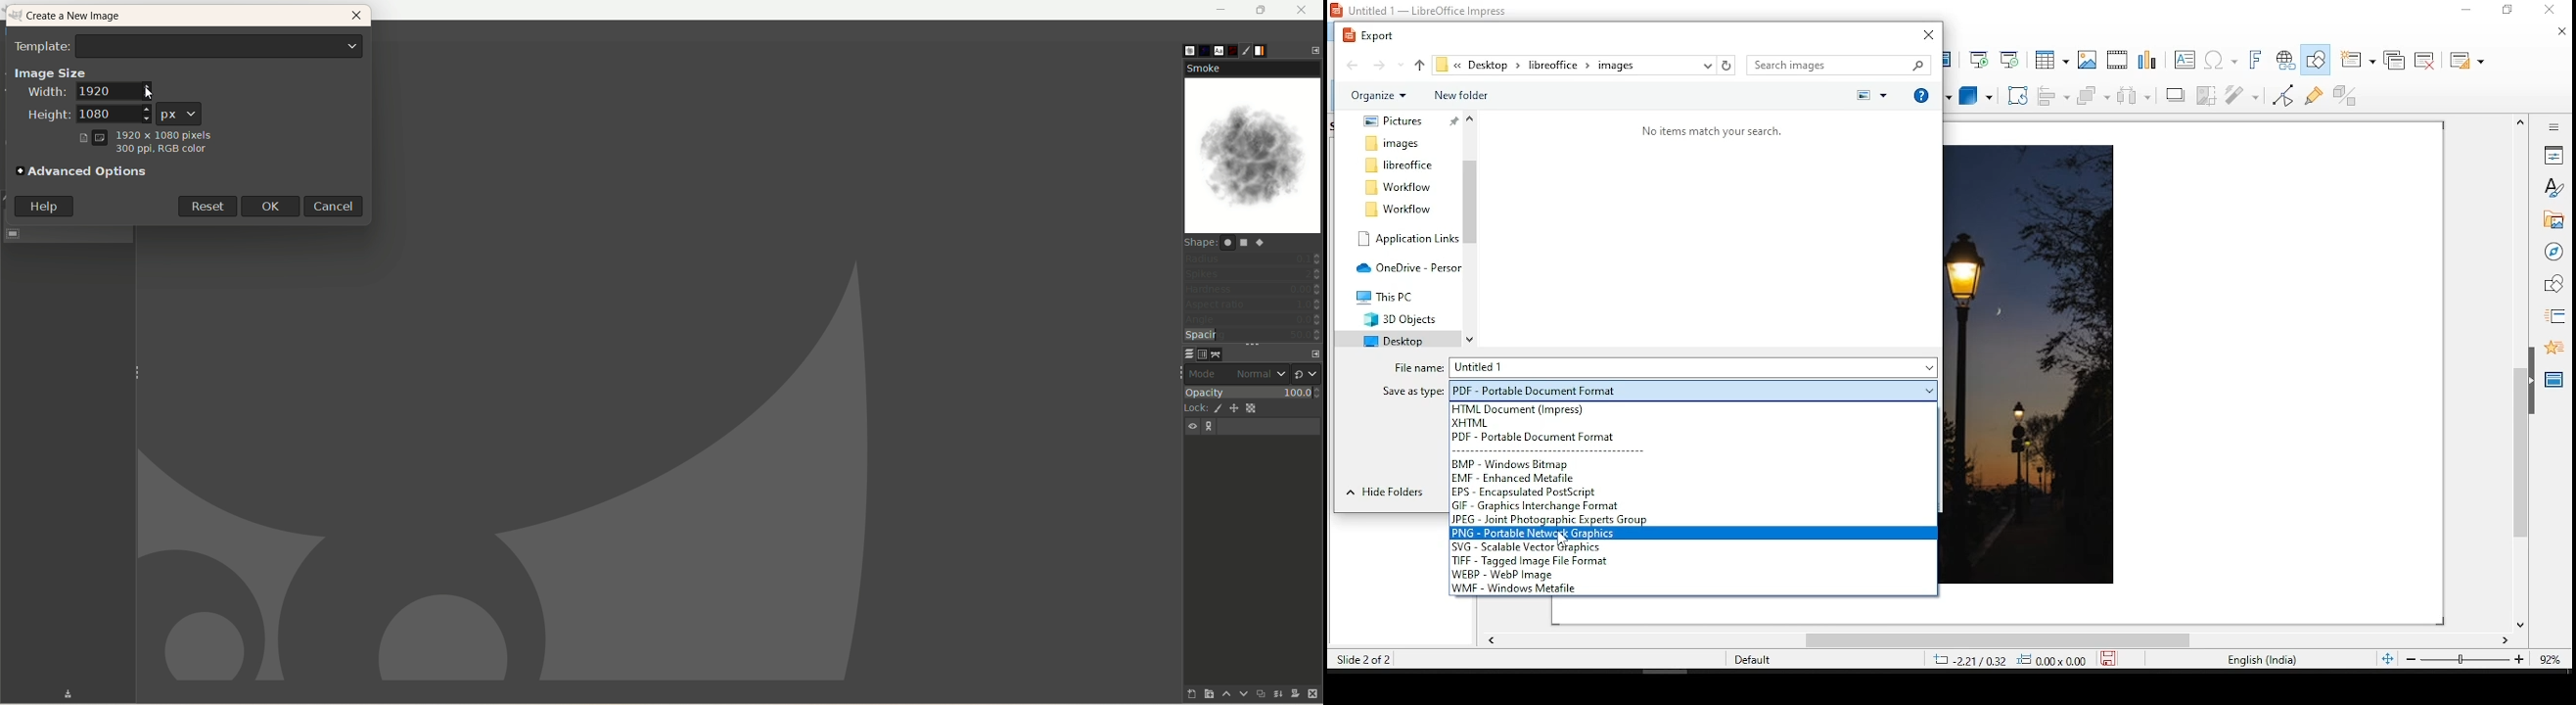 The image size is (2576, 728). I want to click on properties , so click(2553, 154).